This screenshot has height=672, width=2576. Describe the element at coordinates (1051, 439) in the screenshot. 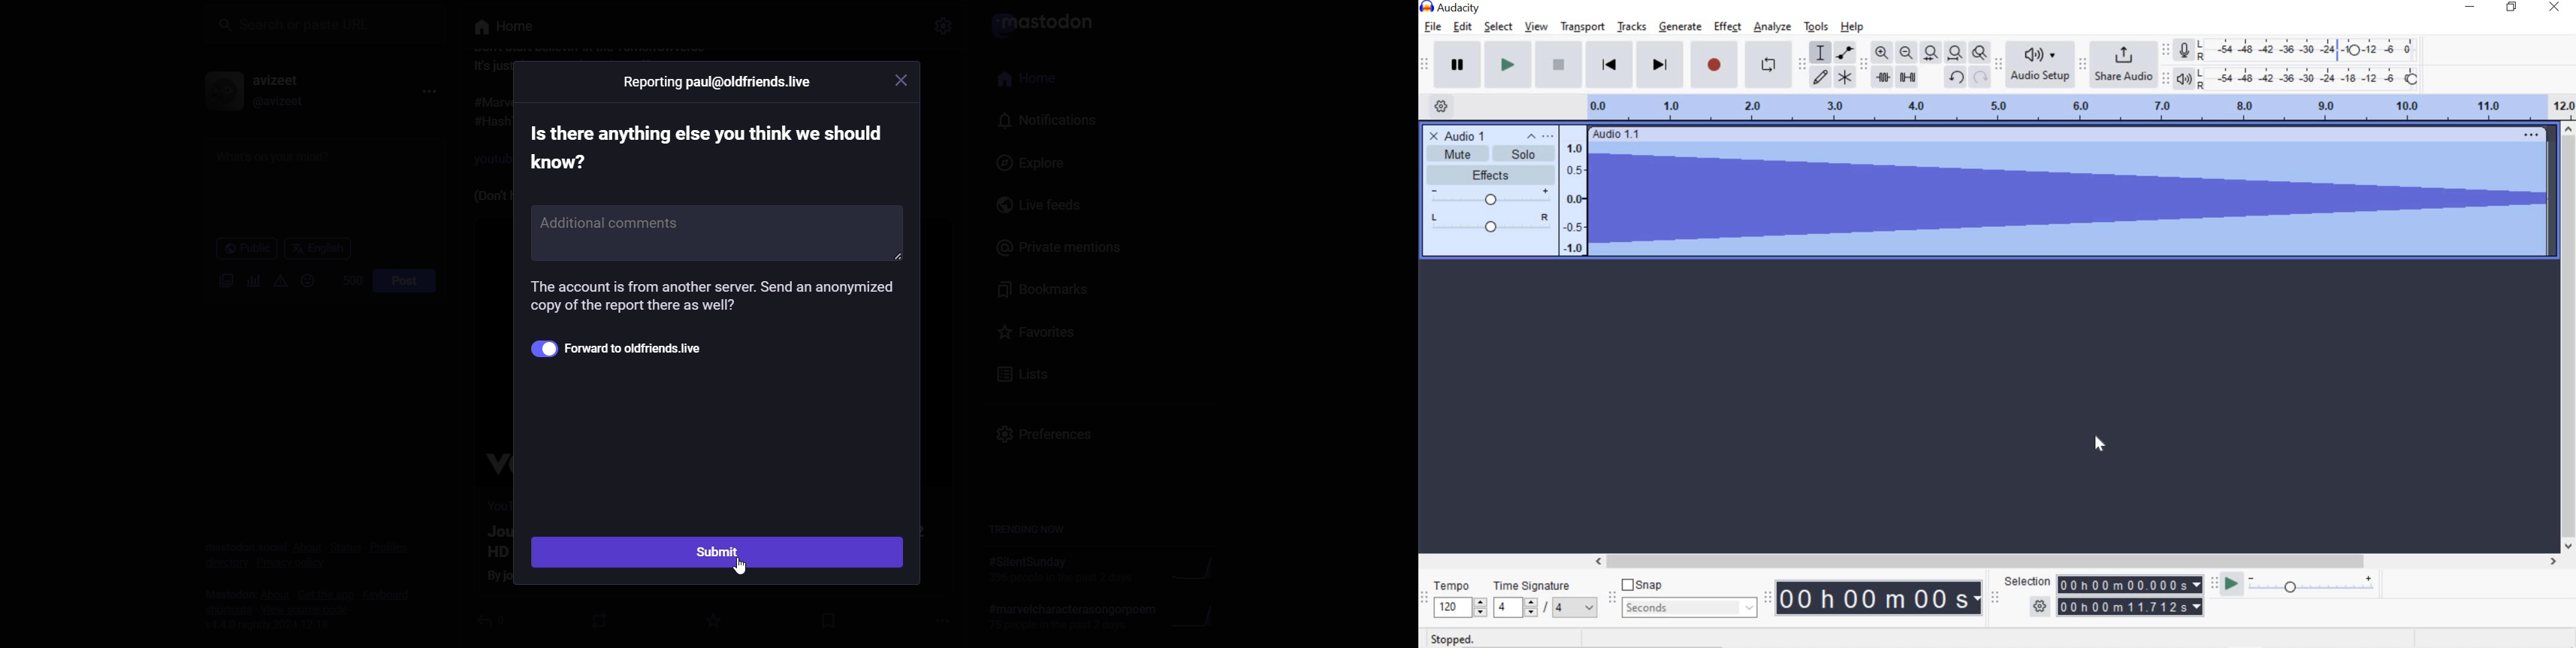

I see `preferences` at that location.